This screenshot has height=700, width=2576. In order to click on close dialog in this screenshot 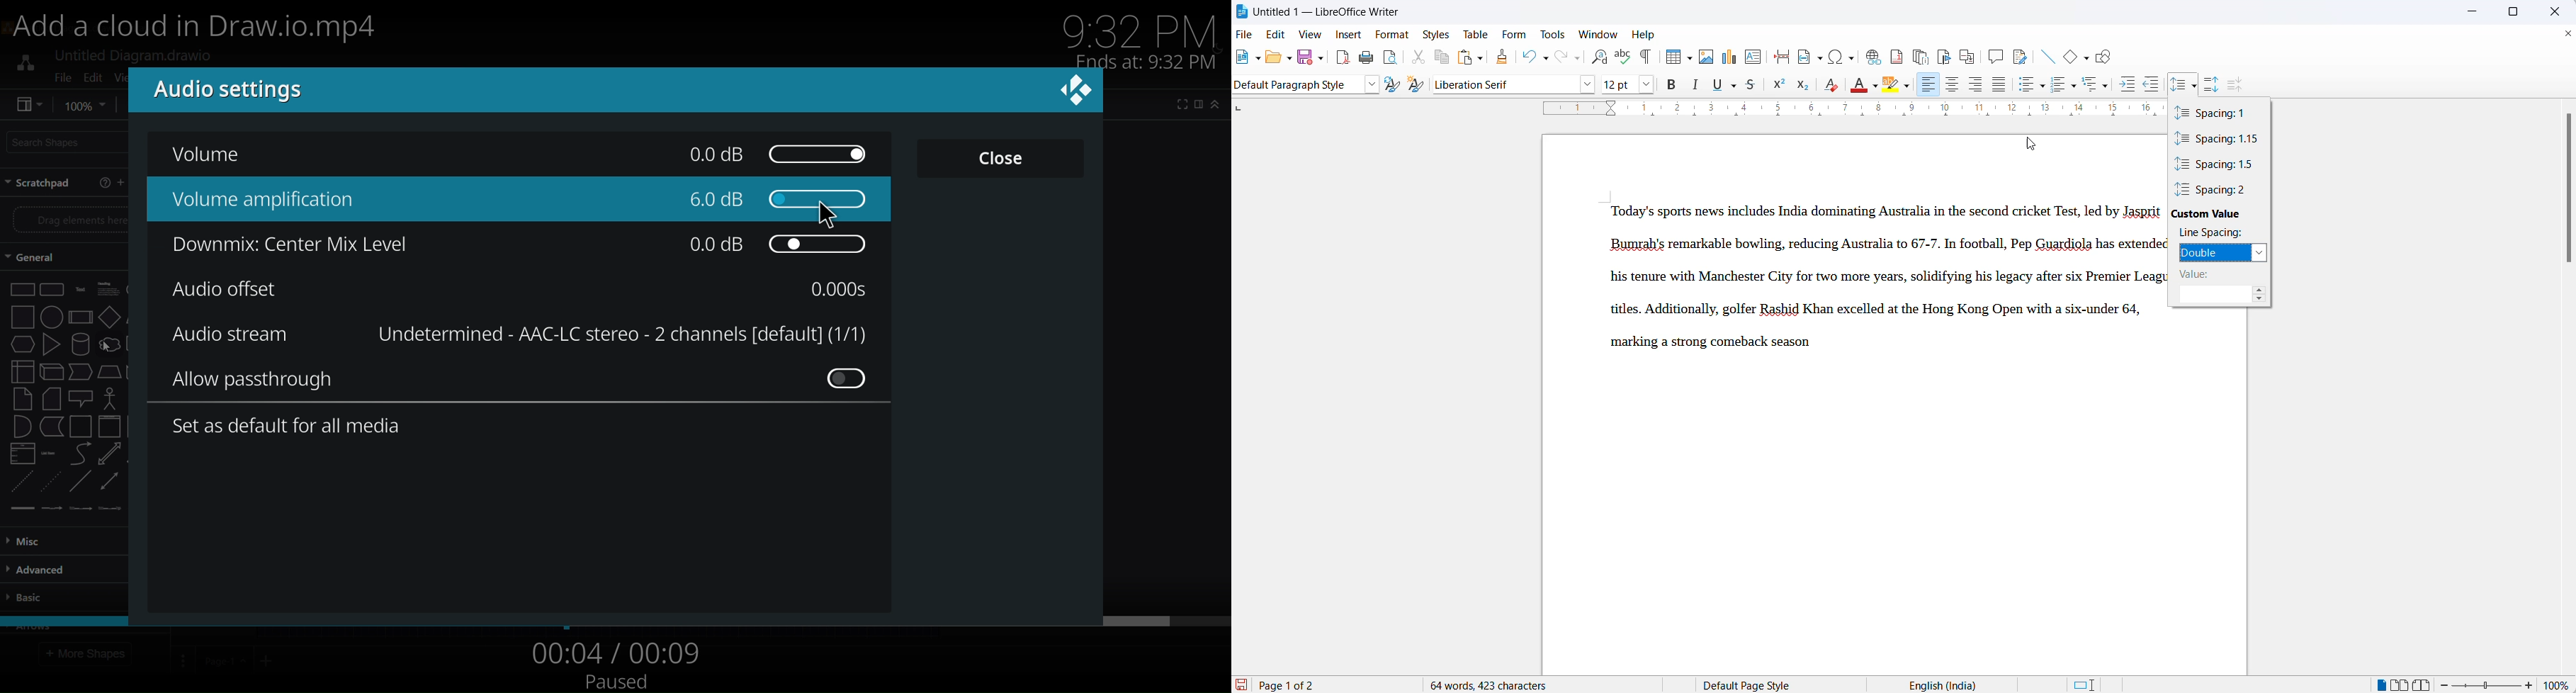, I will do `click(1078, 96)`.